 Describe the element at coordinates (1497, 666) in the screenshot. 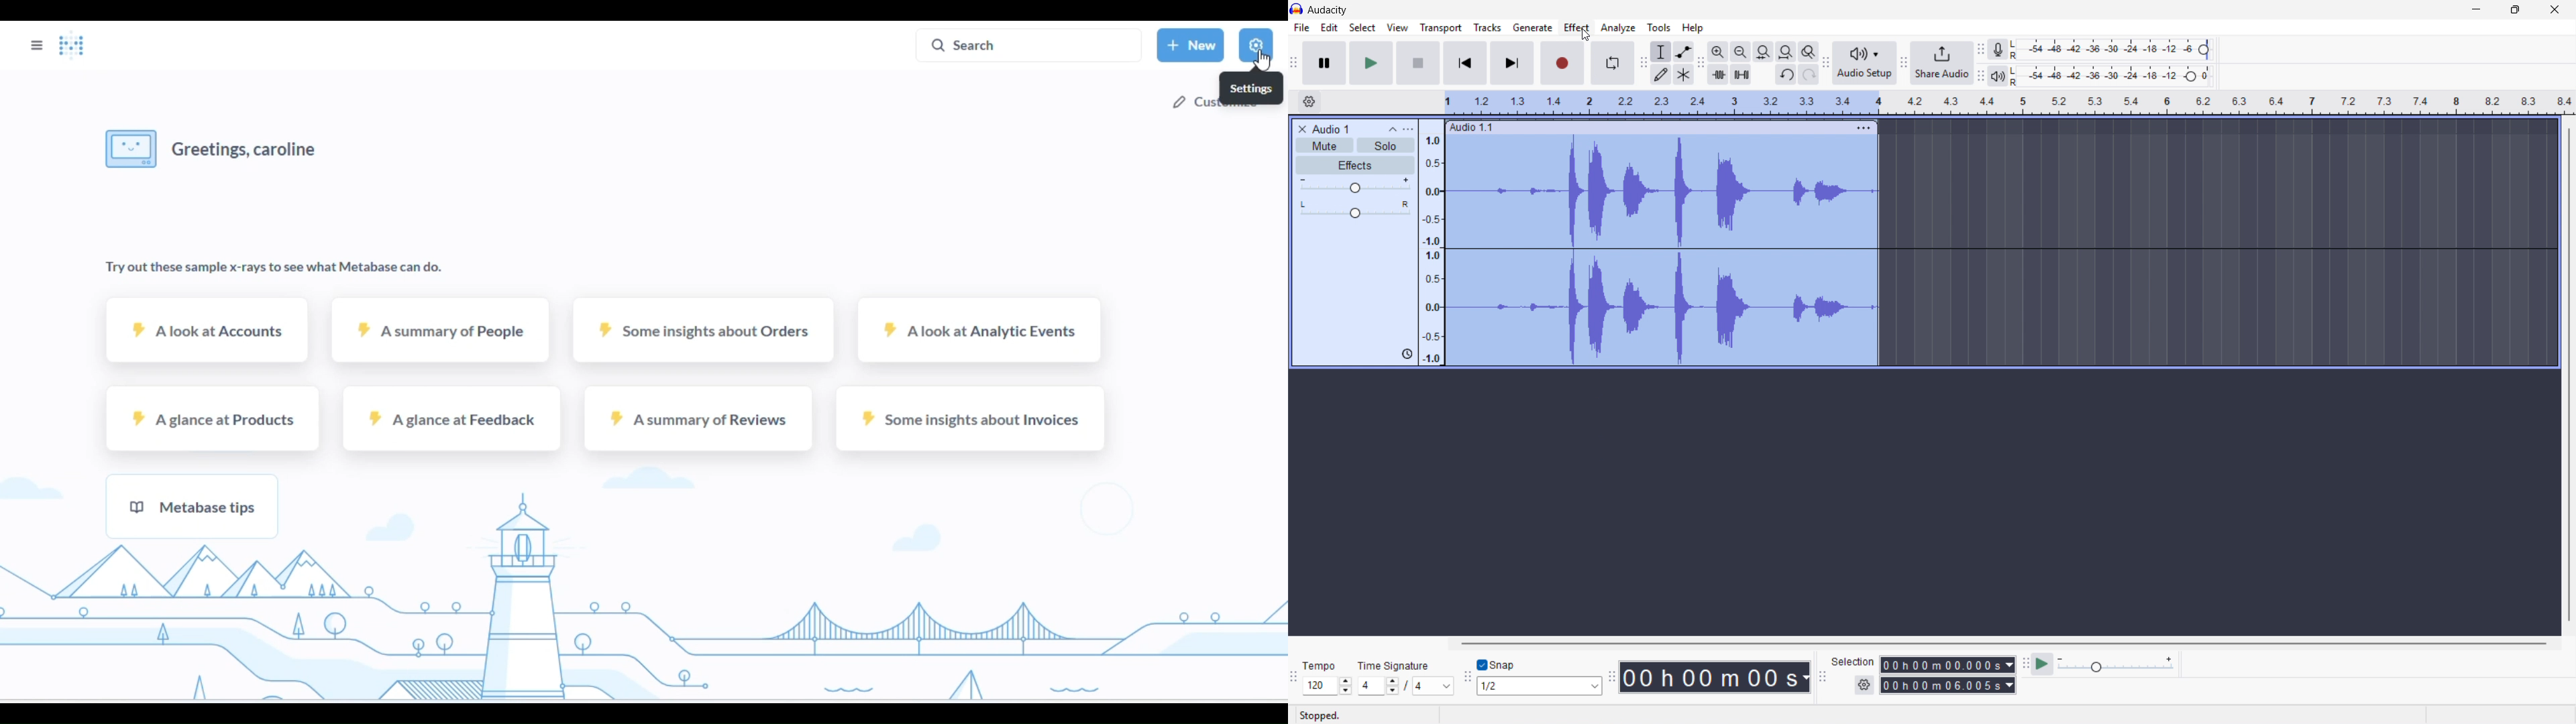

I see `Toggle snap` at that location.